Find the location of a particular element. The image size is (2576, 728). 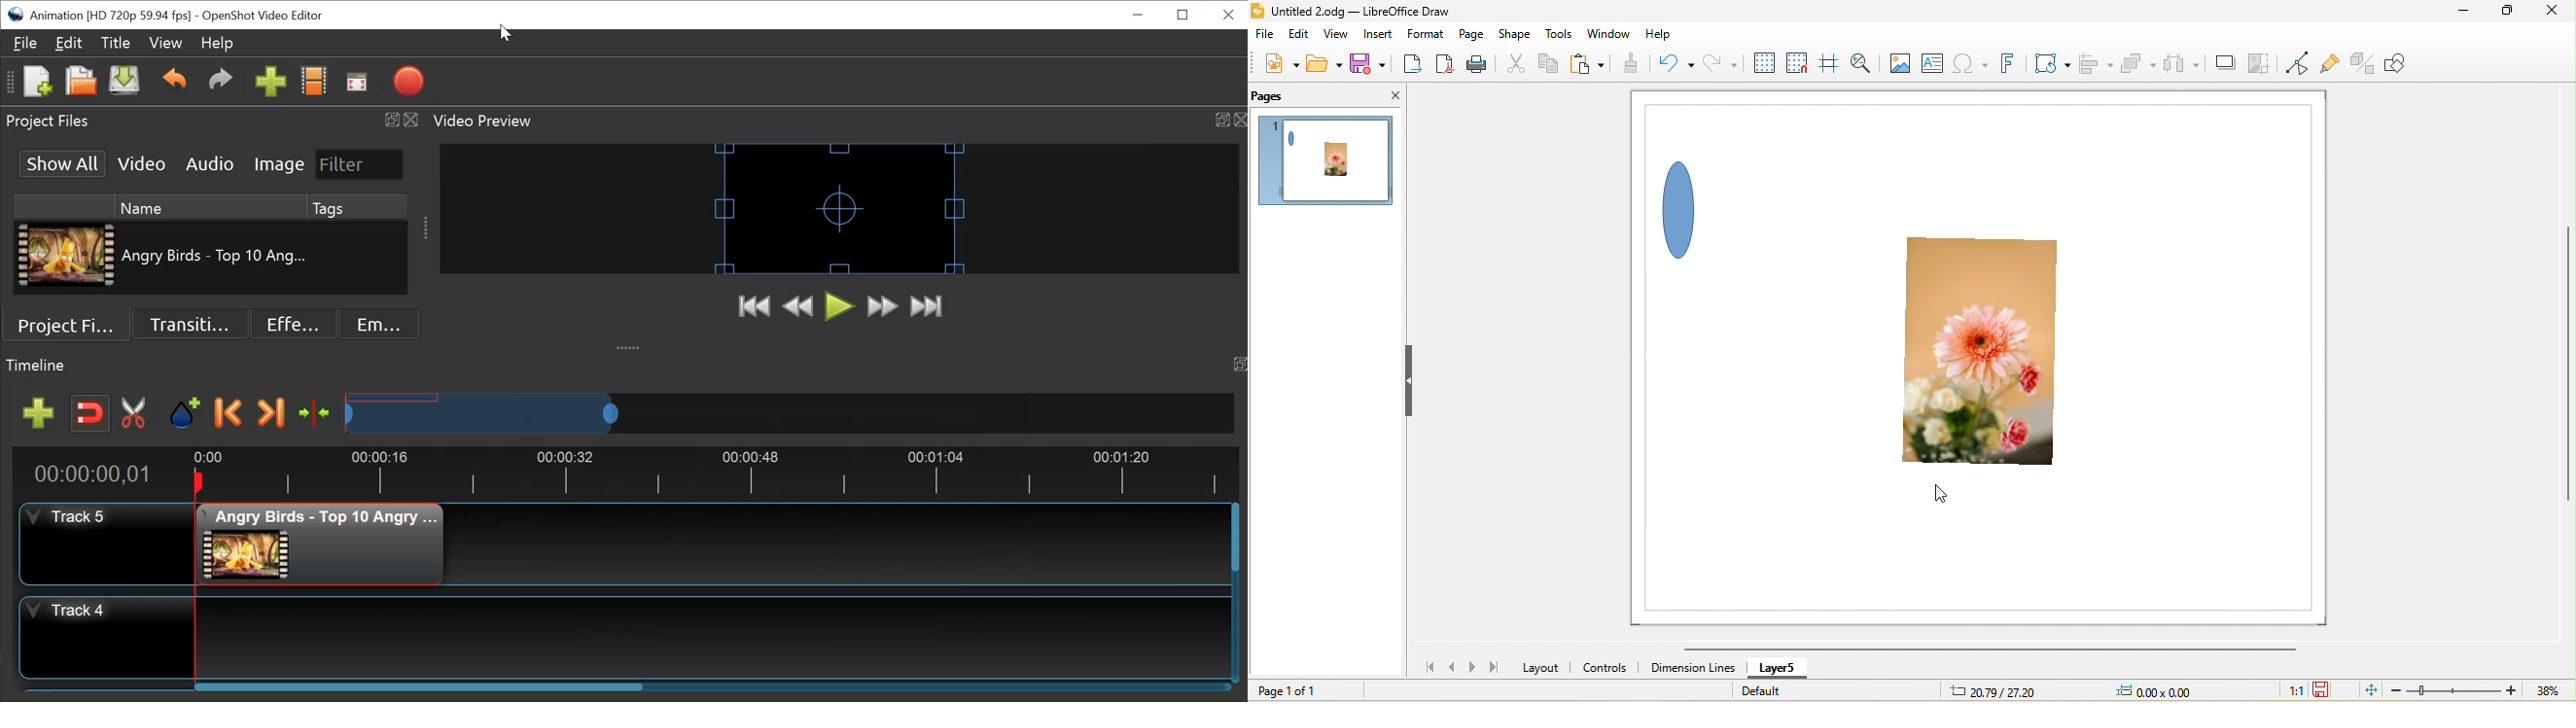

helpline while moving is located at coordinates (1817, 62).